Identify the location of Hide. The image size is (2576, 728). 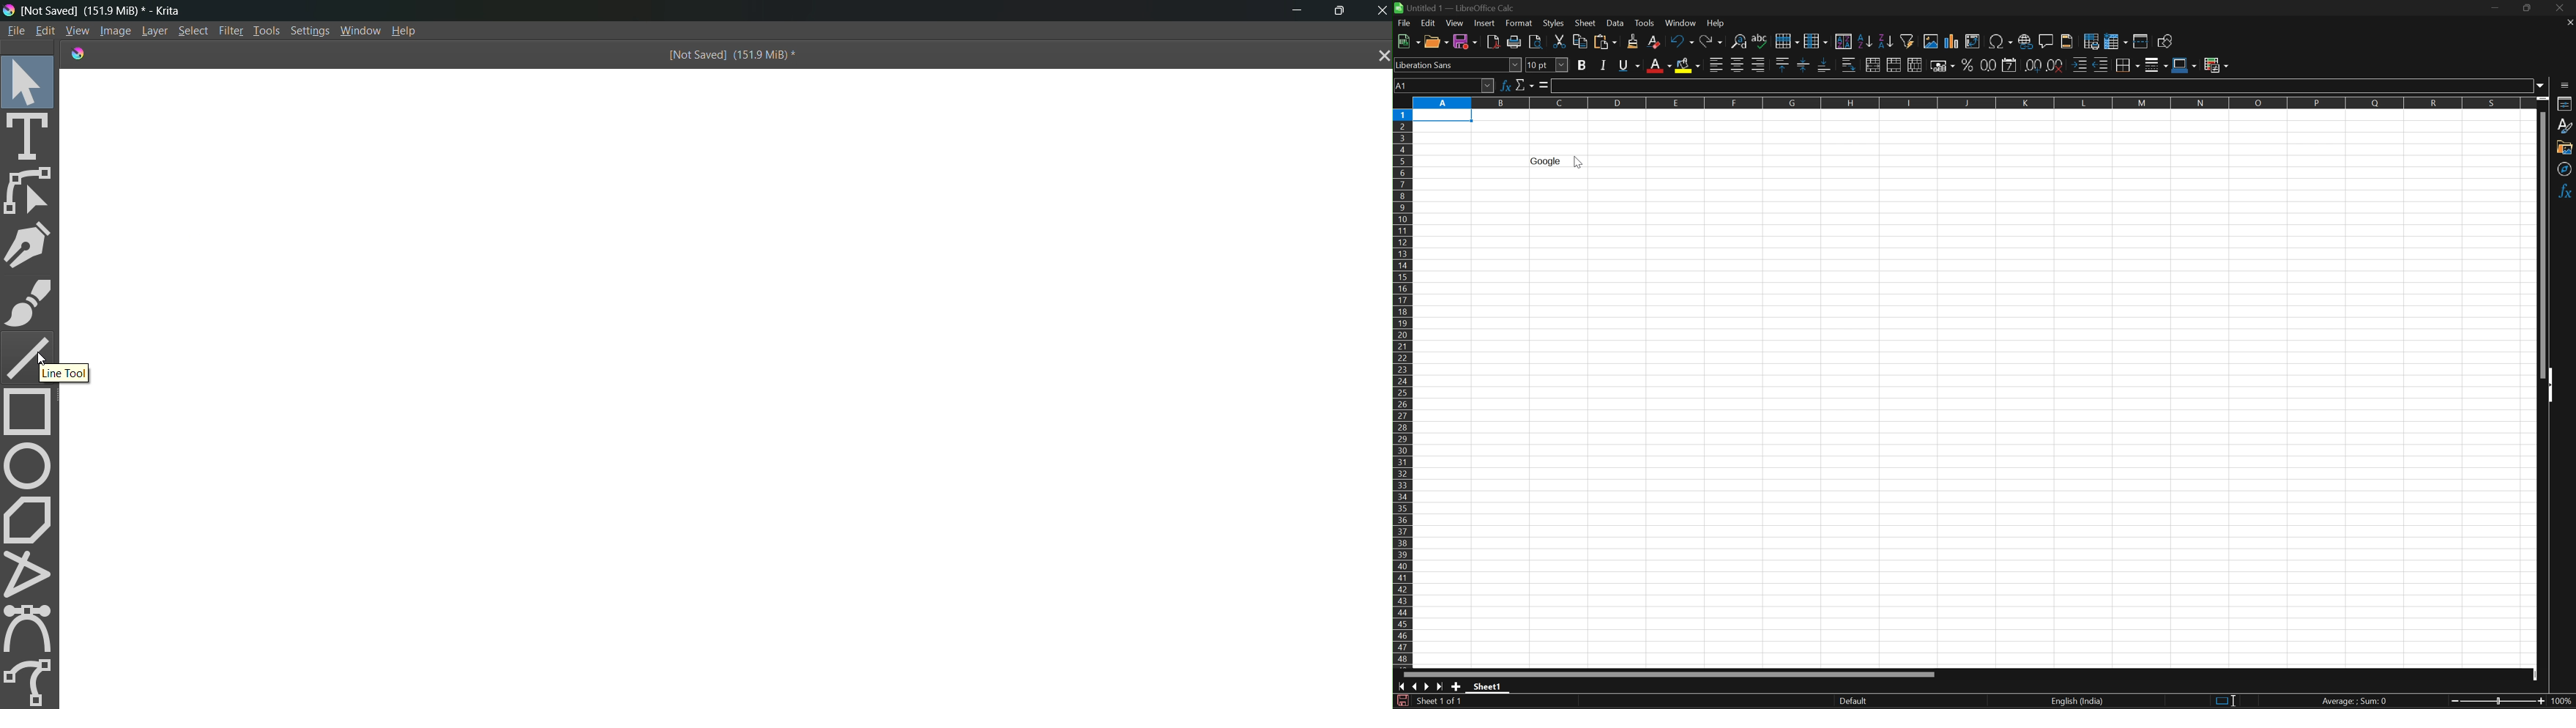
(2554, 386).